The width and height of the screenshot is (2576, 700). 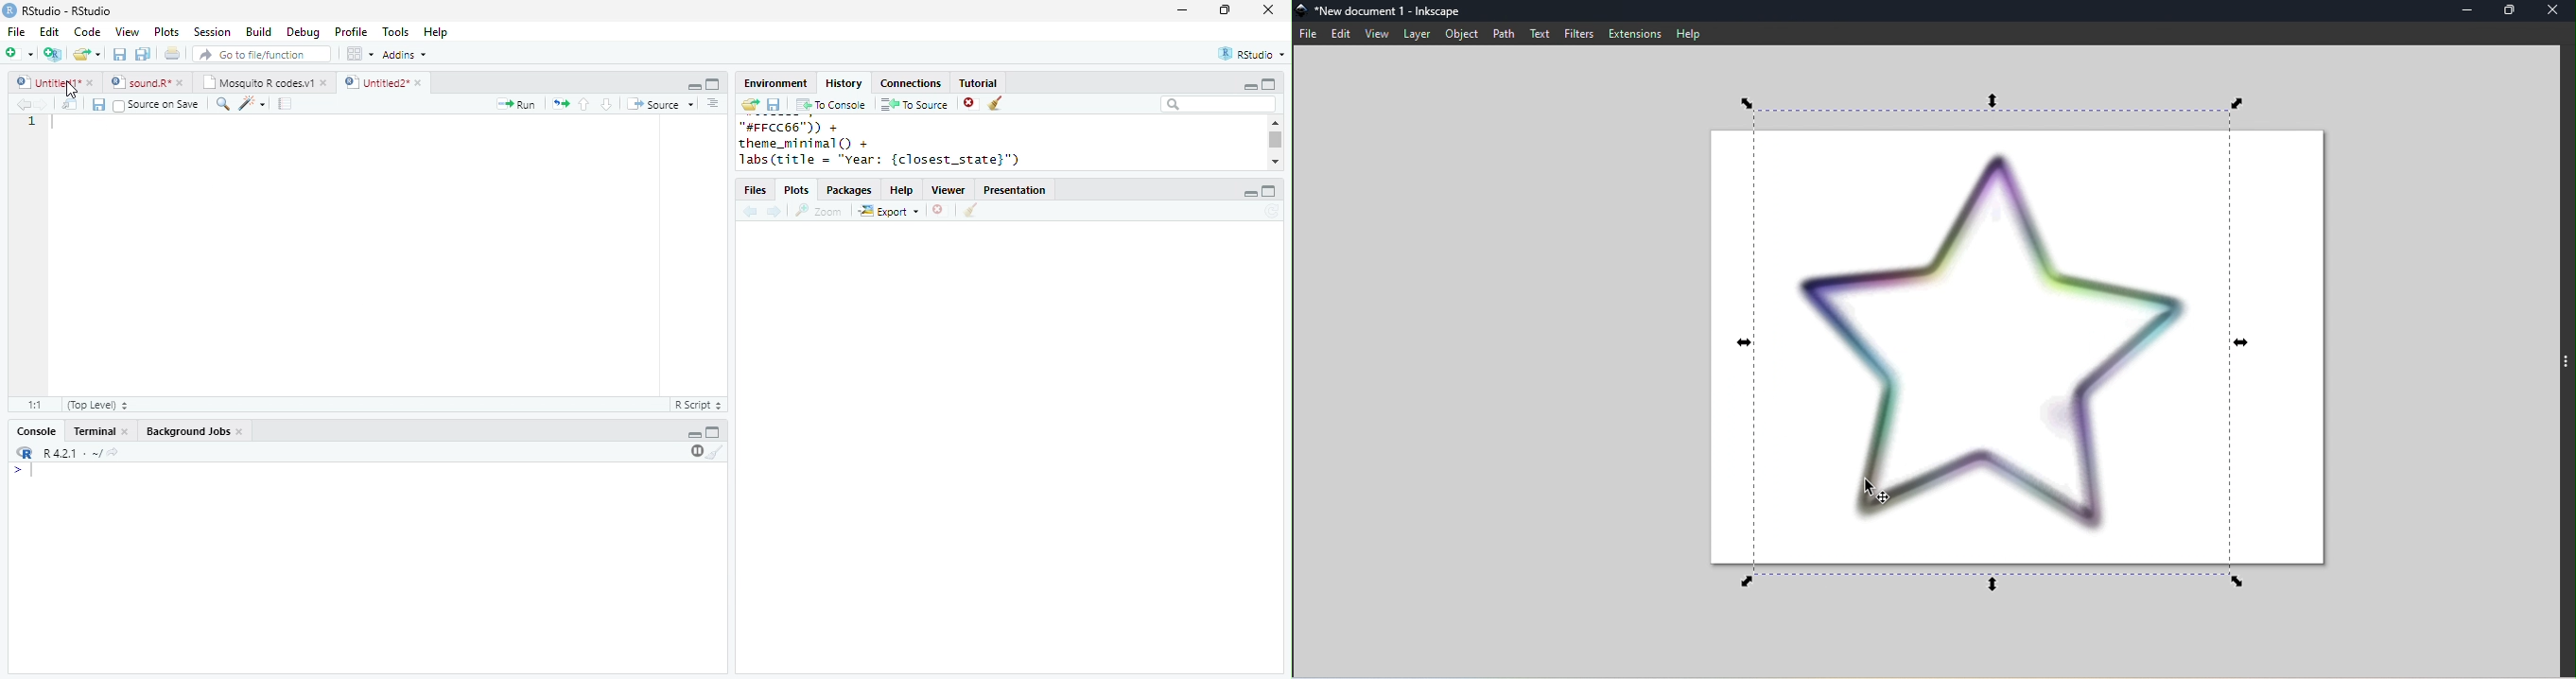 I want to click on code tools, so click(x=252, y=103).